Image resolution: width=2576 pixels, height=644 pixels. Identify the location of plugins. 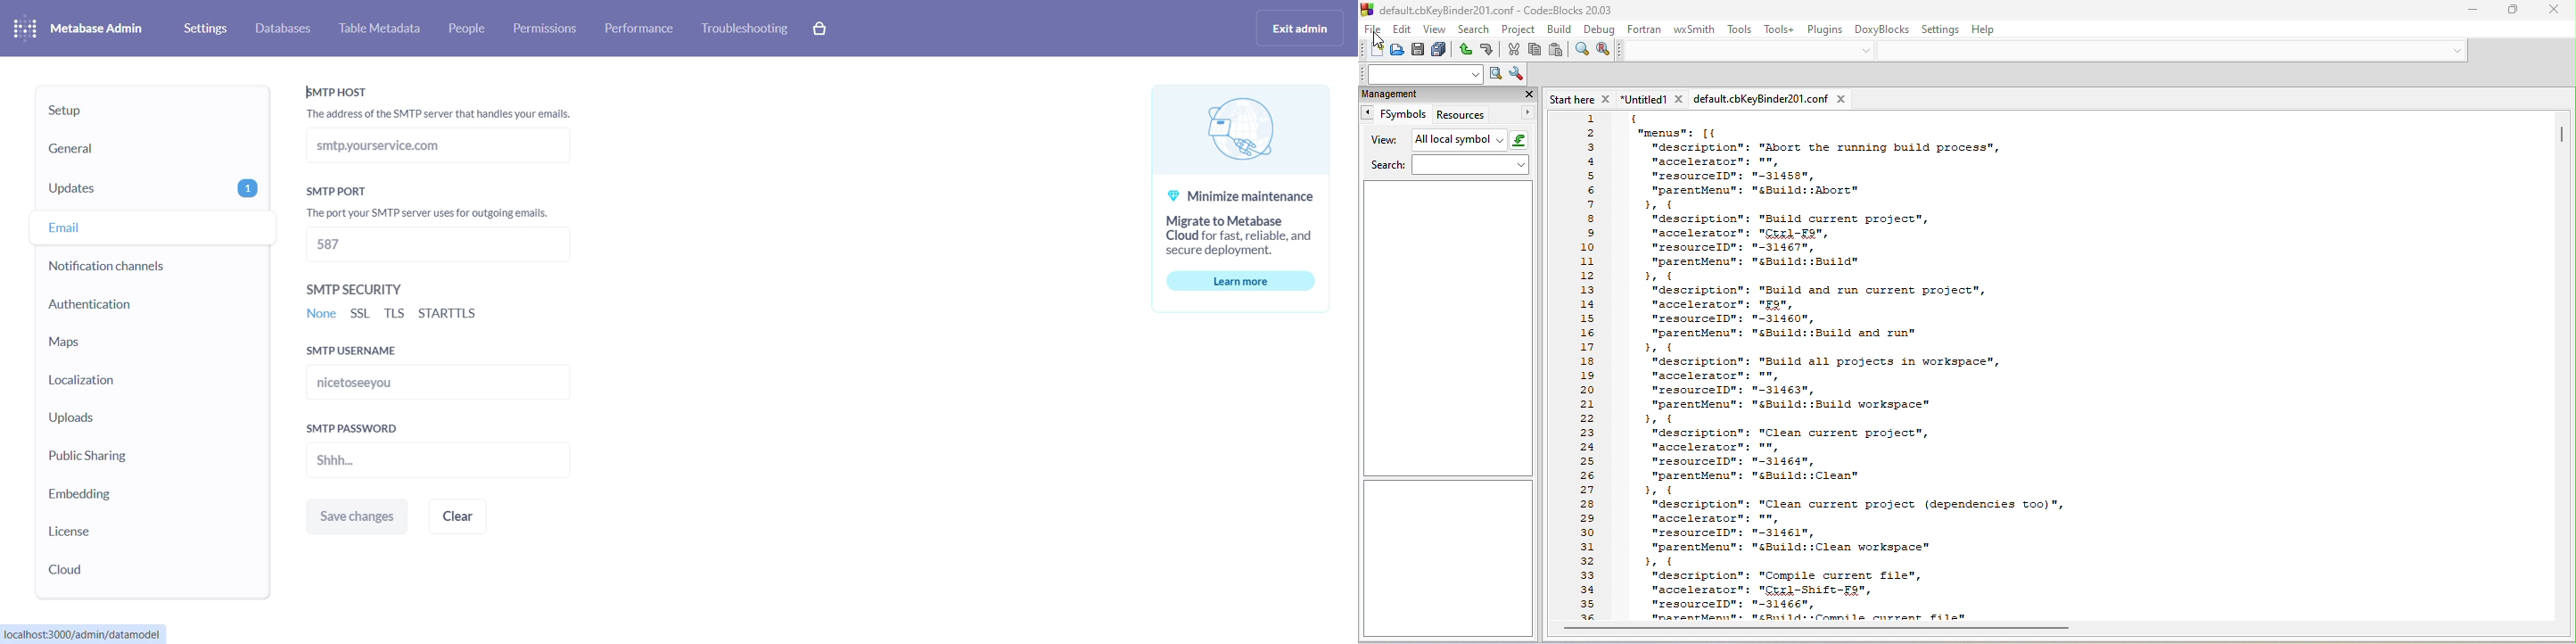
(1826, 30).